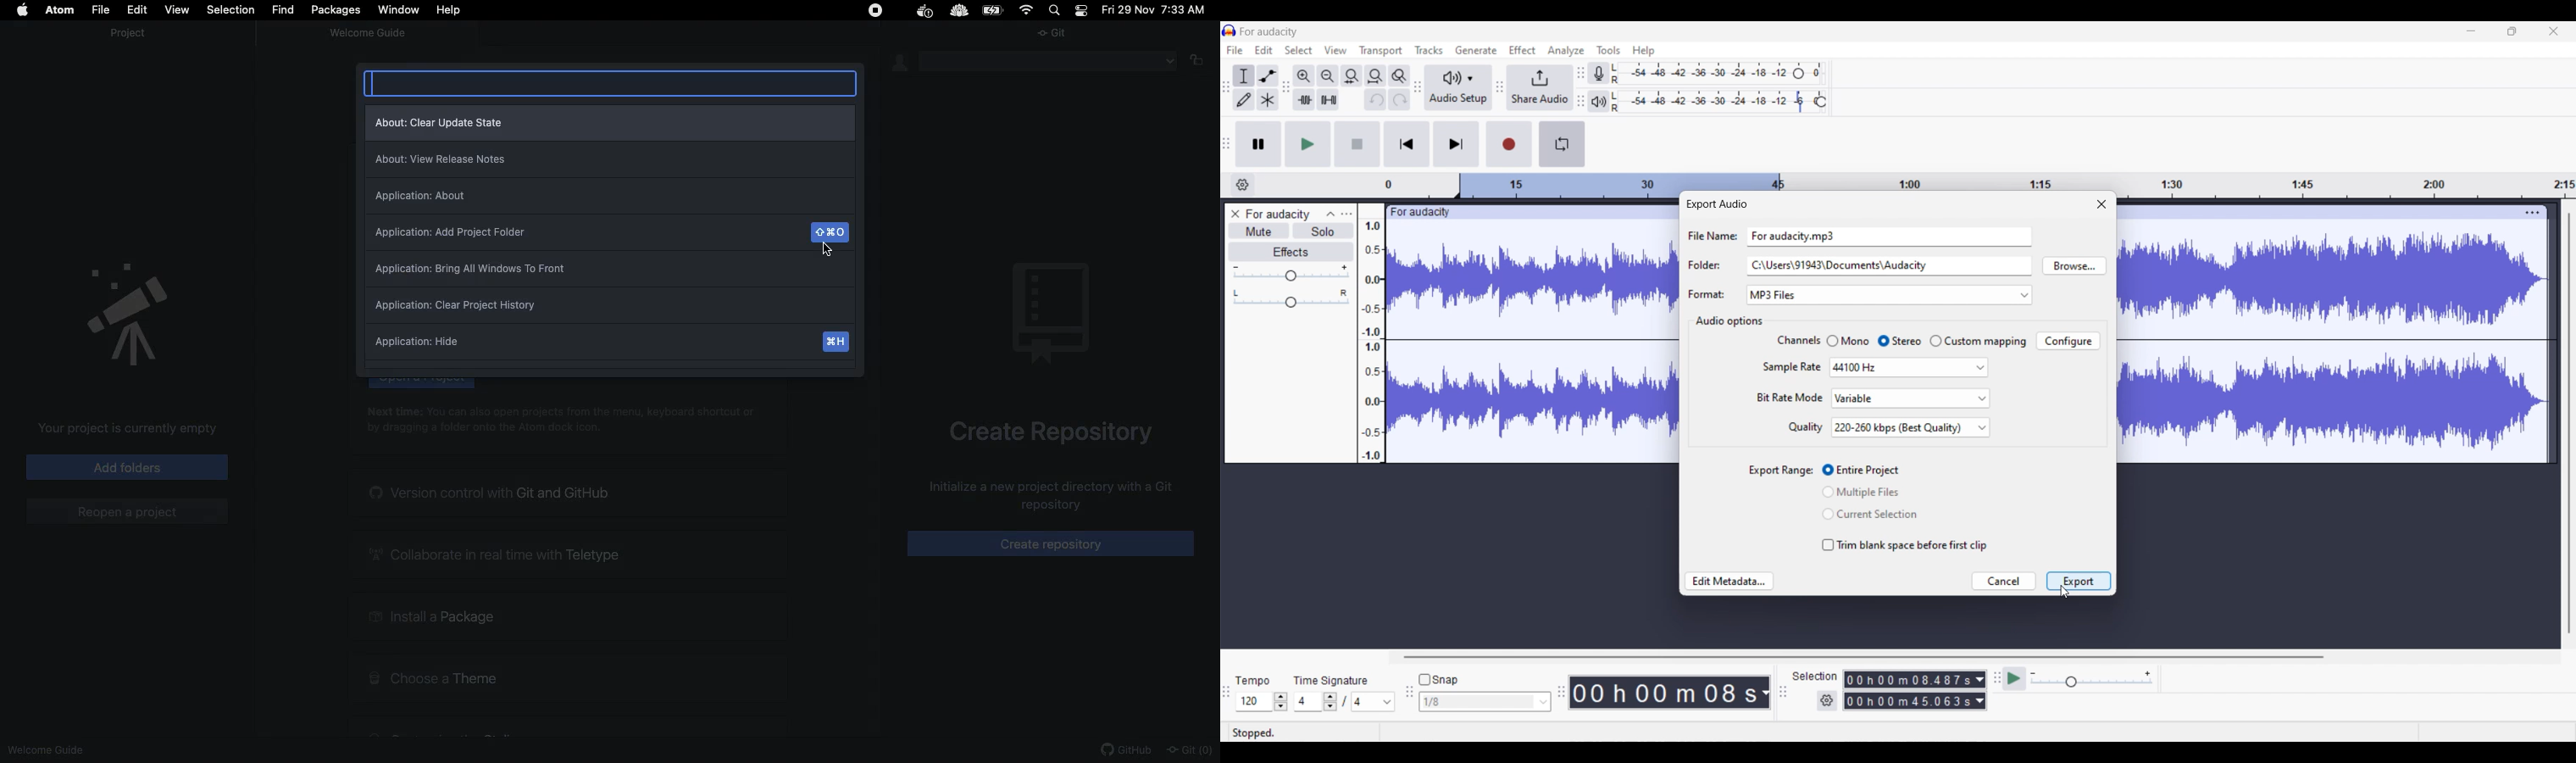 This screenshot has width=2576, height=784. I want to click on Cursor, so click(2064, 592).